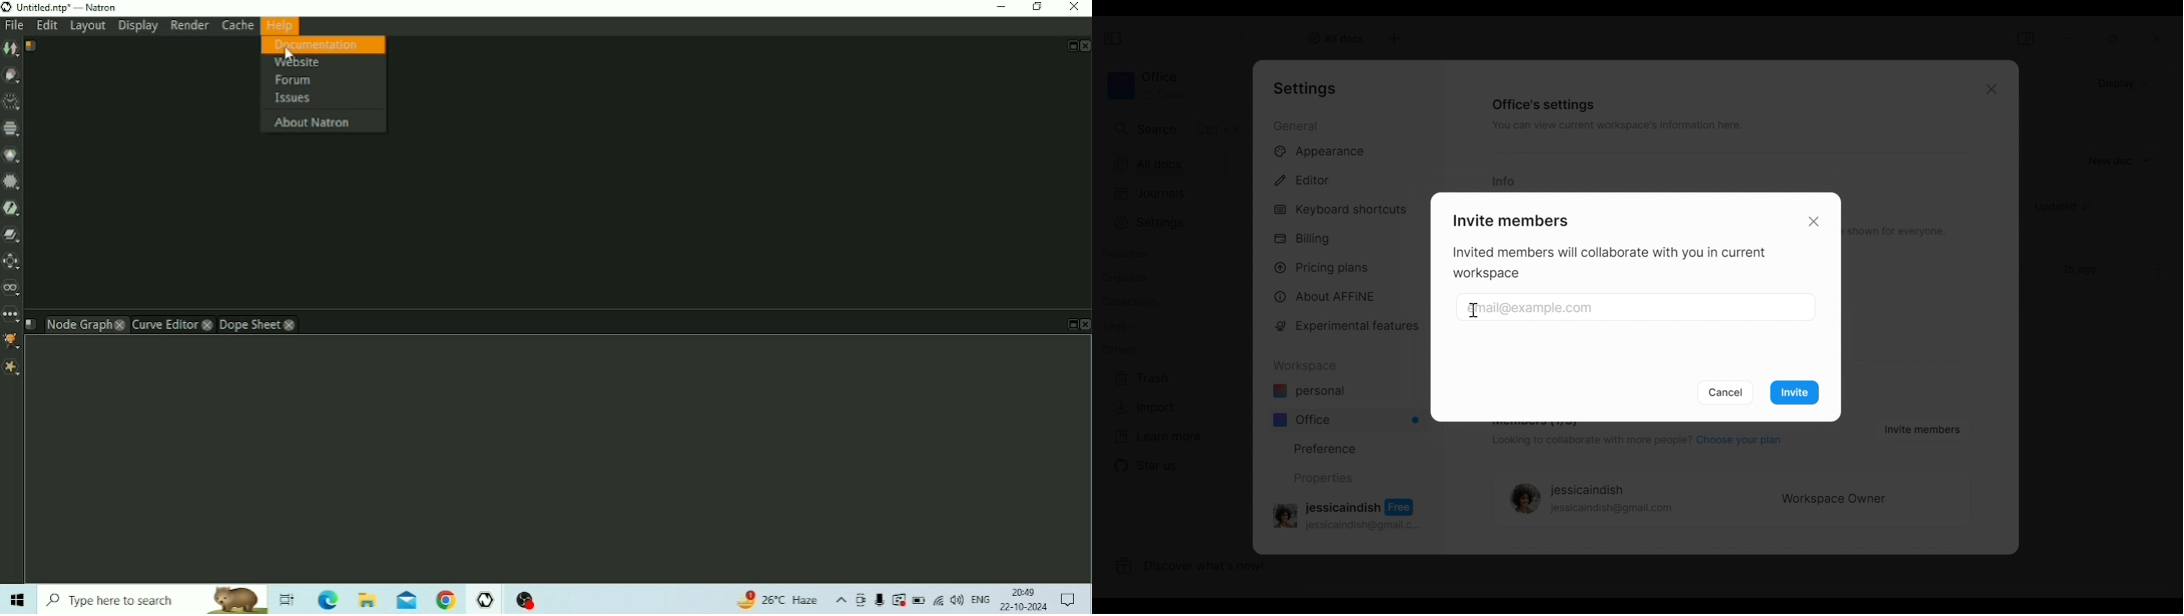 The height and width of the screenshot is (616, 2184). What do you see at coordinates (1146, 85) in the screenshot?
I see `Workspace icon` at bounding box center [1146, 85].